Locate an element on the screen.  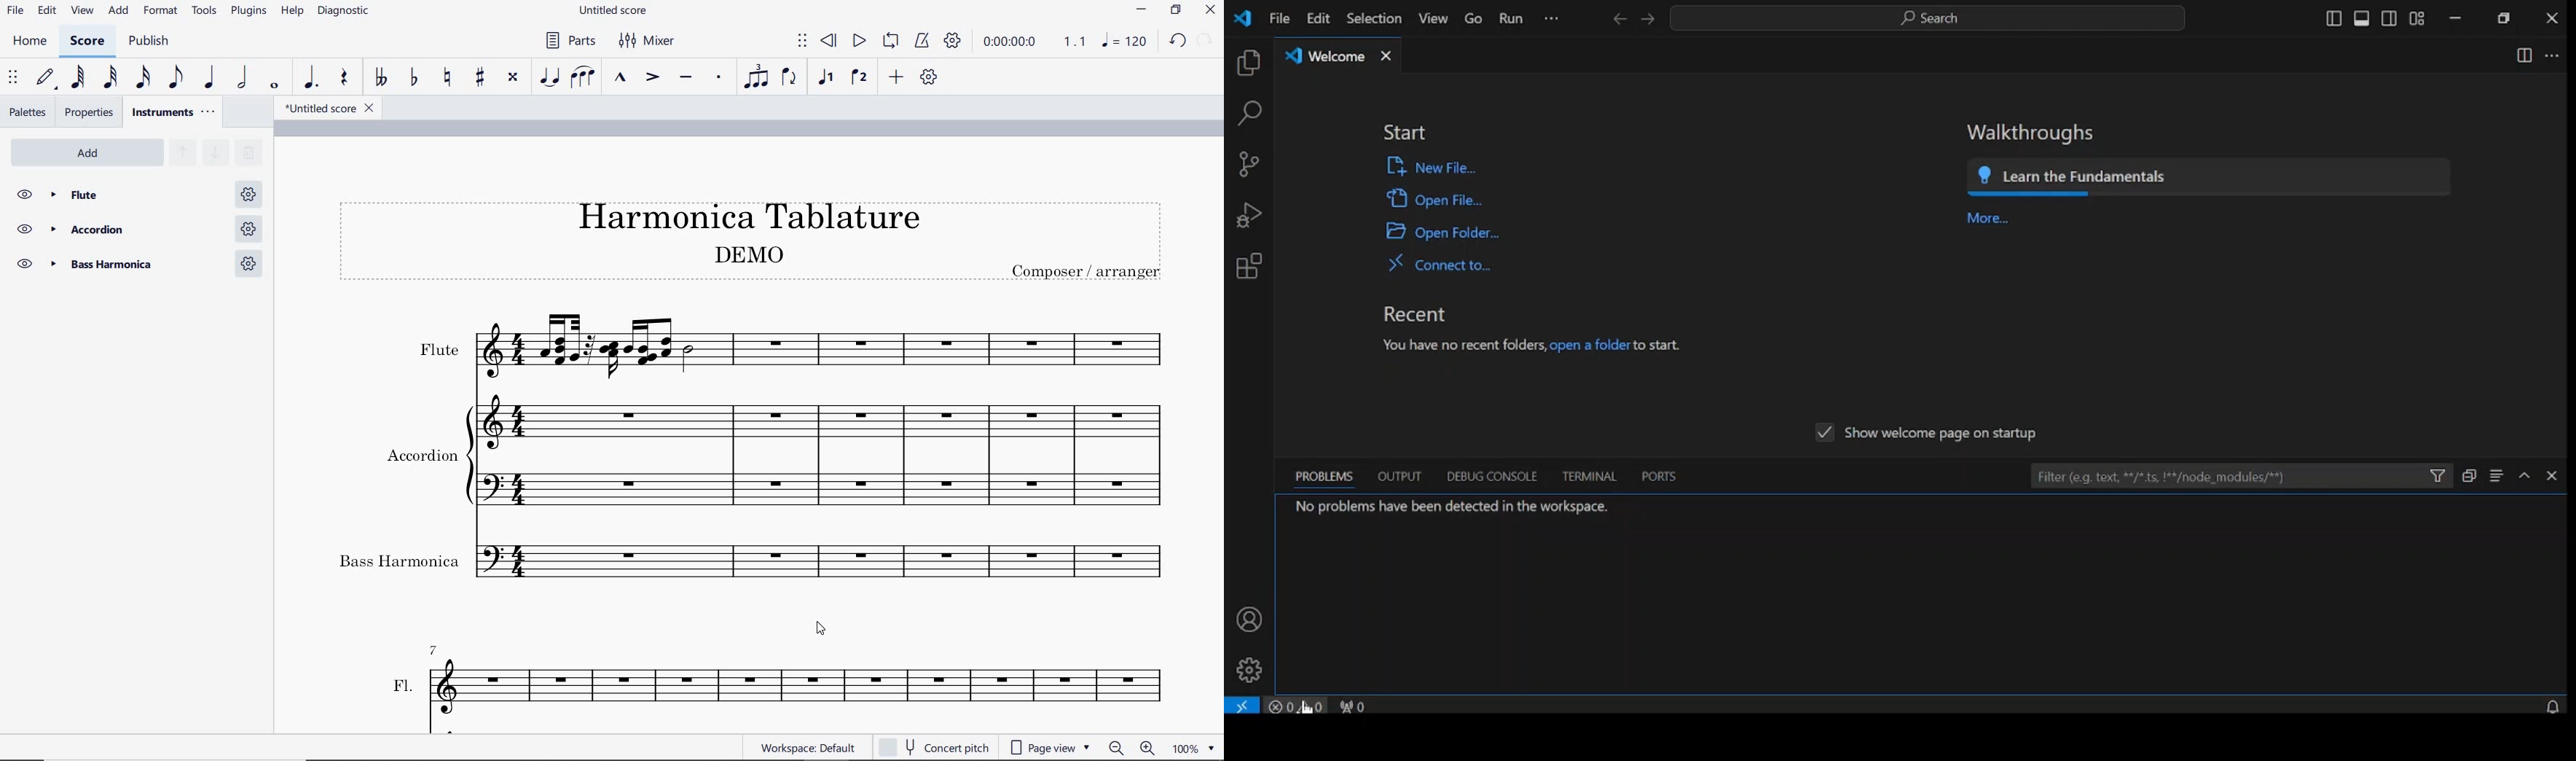
tuplet is located at coordinates (757, 77).